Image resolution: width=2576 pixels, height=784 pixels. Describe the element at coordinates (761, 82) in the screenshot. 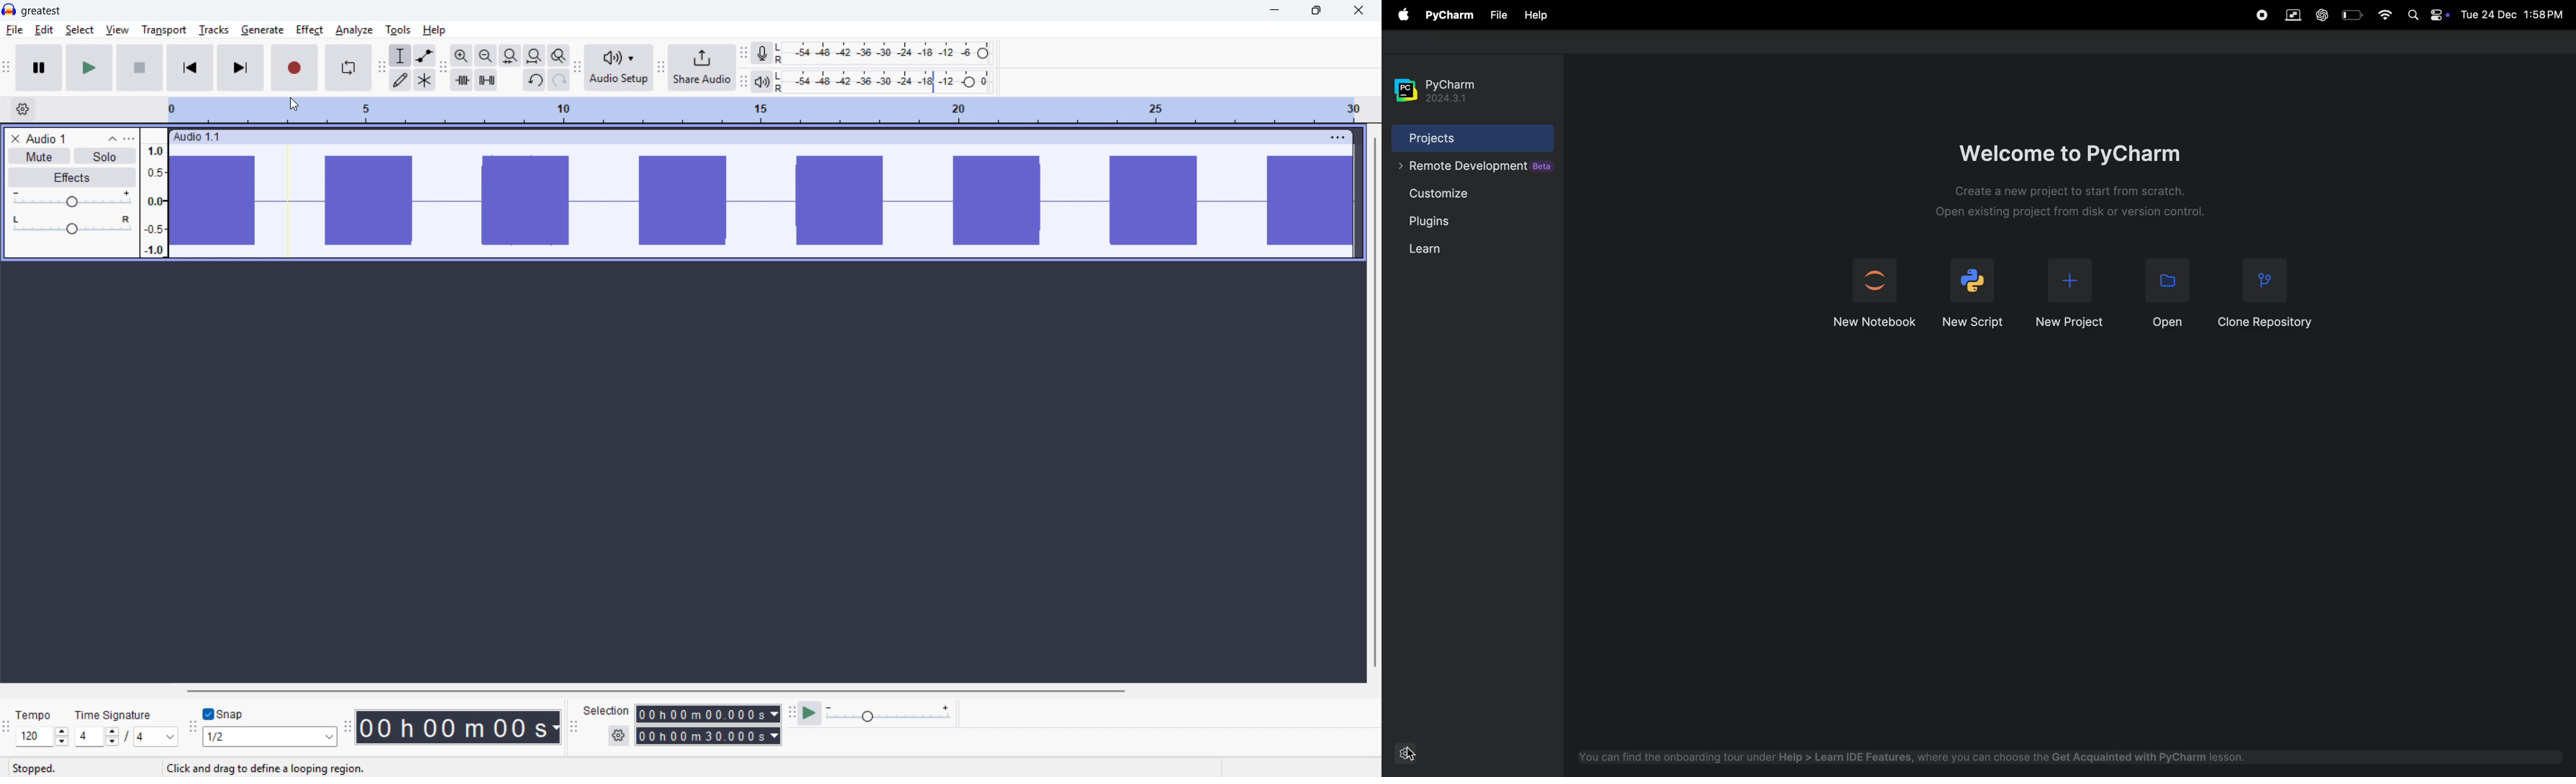

I see `playback meter` at that location.